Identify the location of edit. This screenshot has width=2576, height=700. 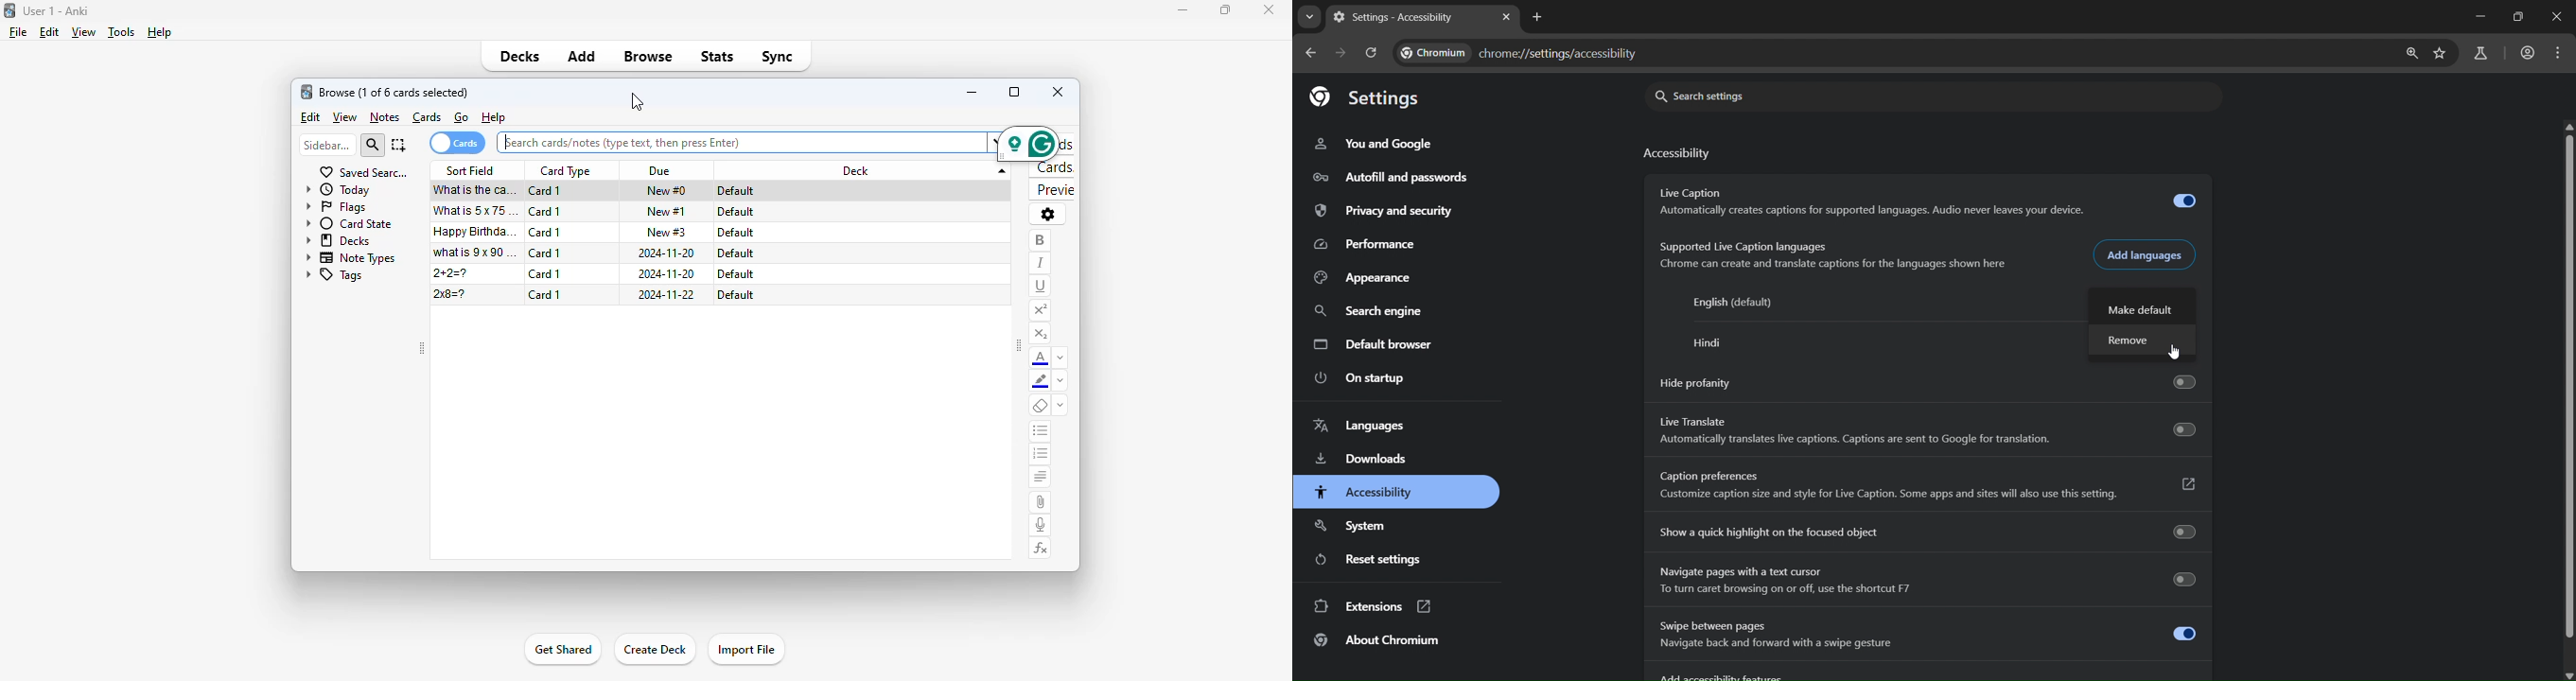
(49, 32).